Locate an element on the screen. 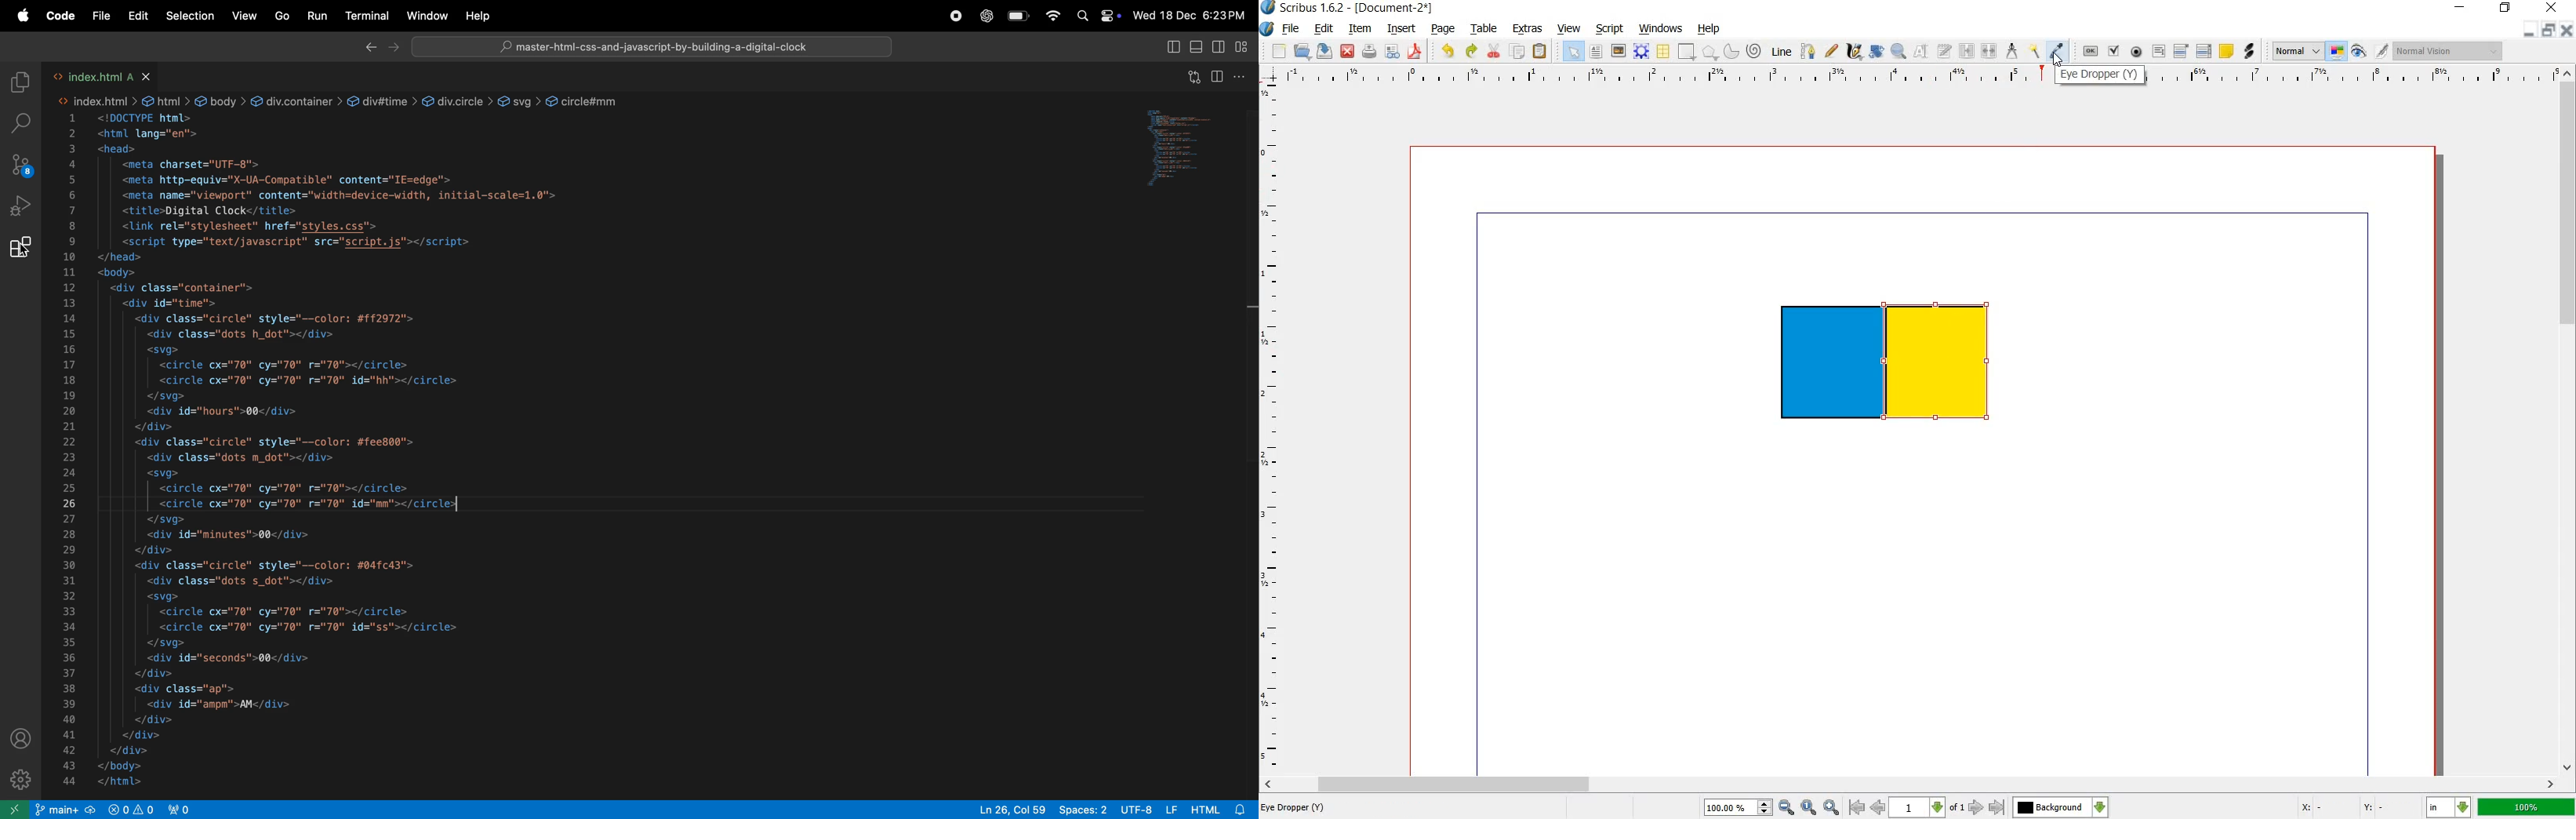  eye dropper (Y) is located at coordinates (2099, 75).